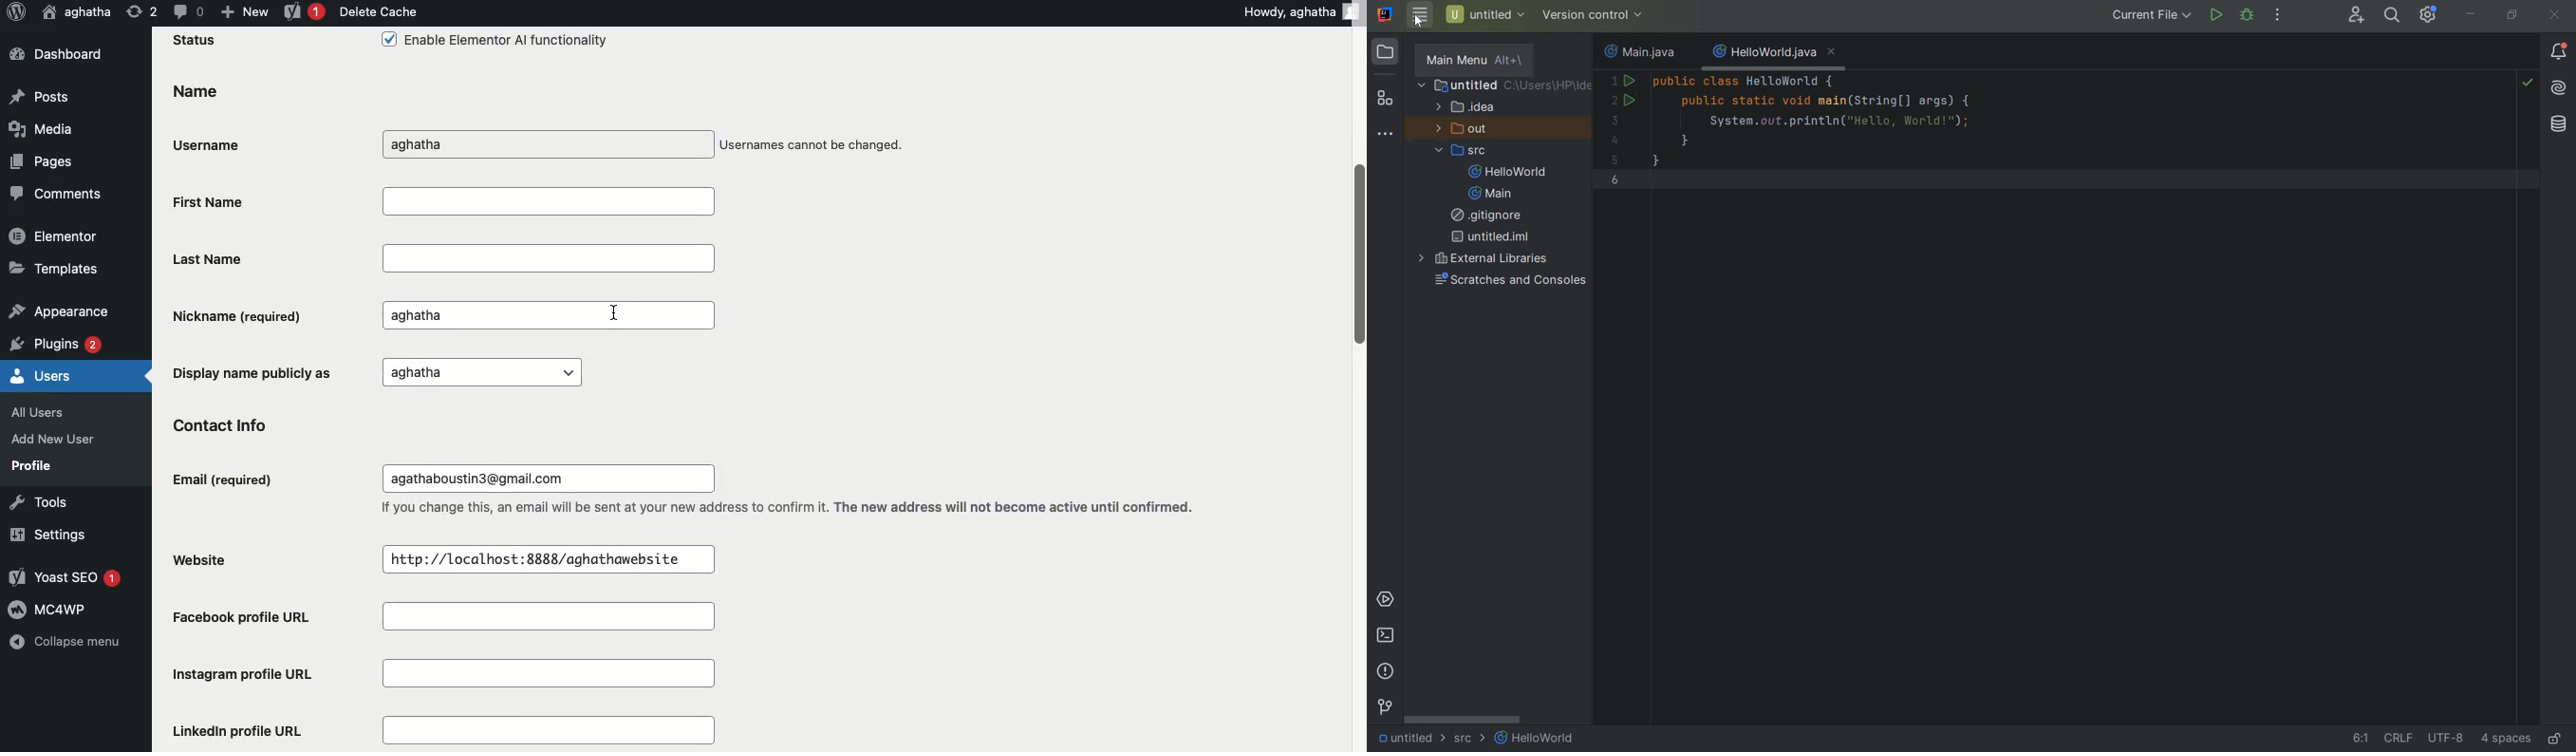  I want to click on SERVICES, so click(1386, 601).